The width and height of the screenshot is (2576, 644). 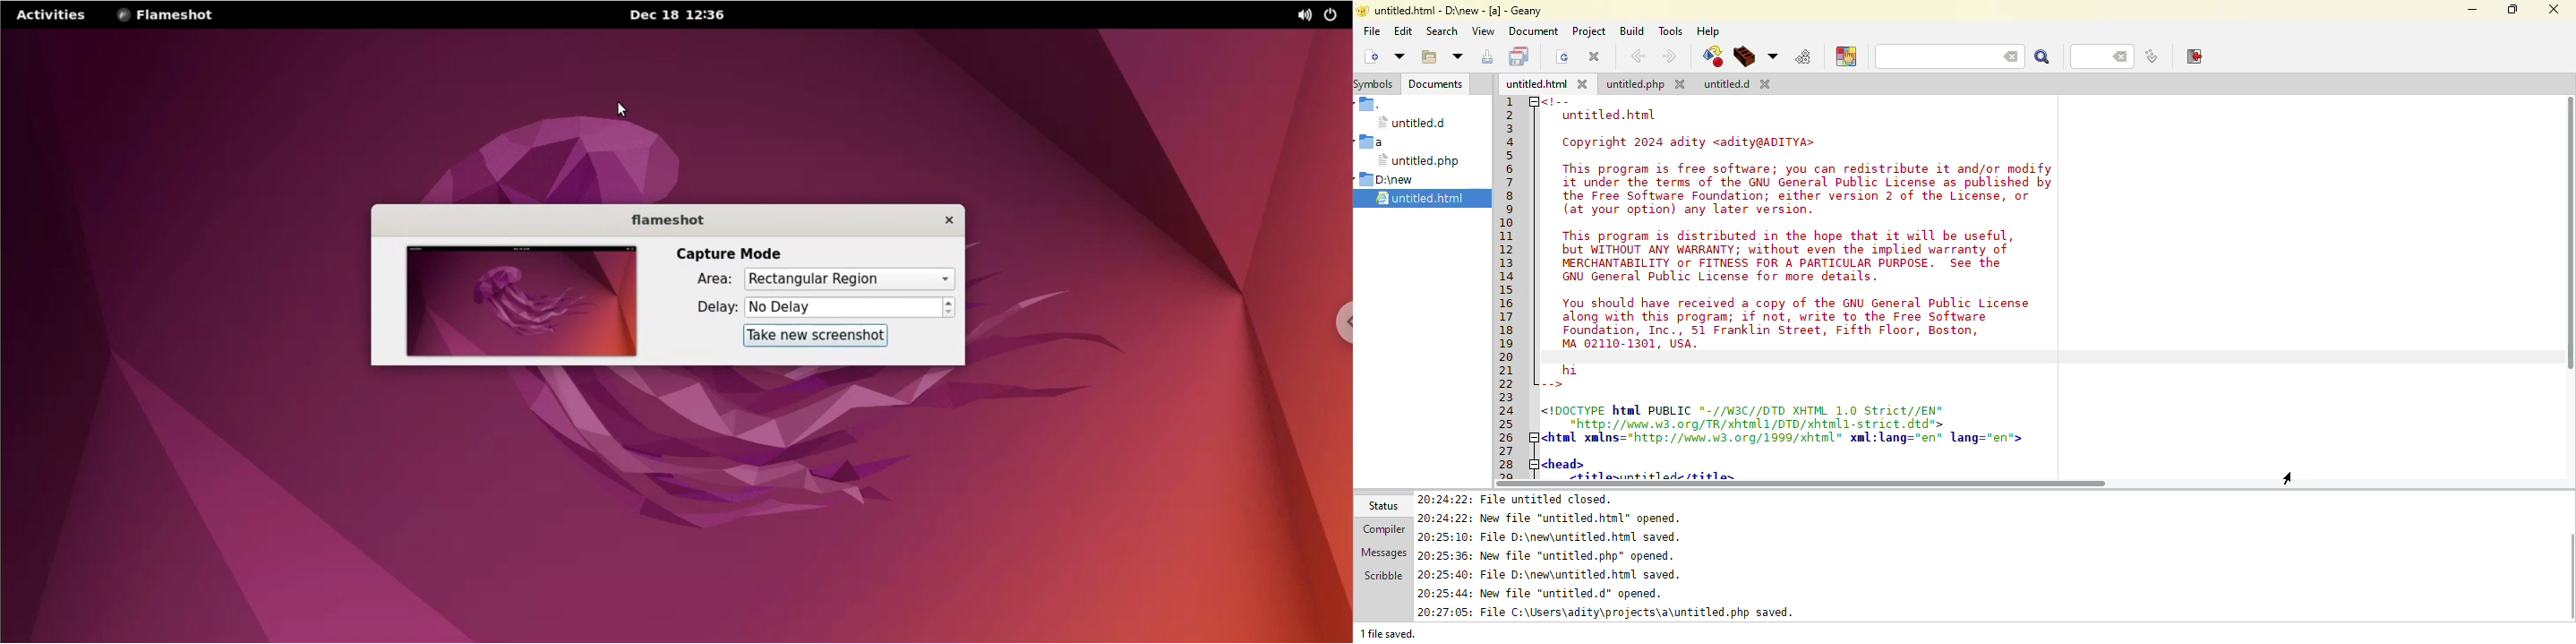 What do you see at coordinates (817, 336) in the screenshot?
I see `take new screenshot` at bounding box center [817, 336].